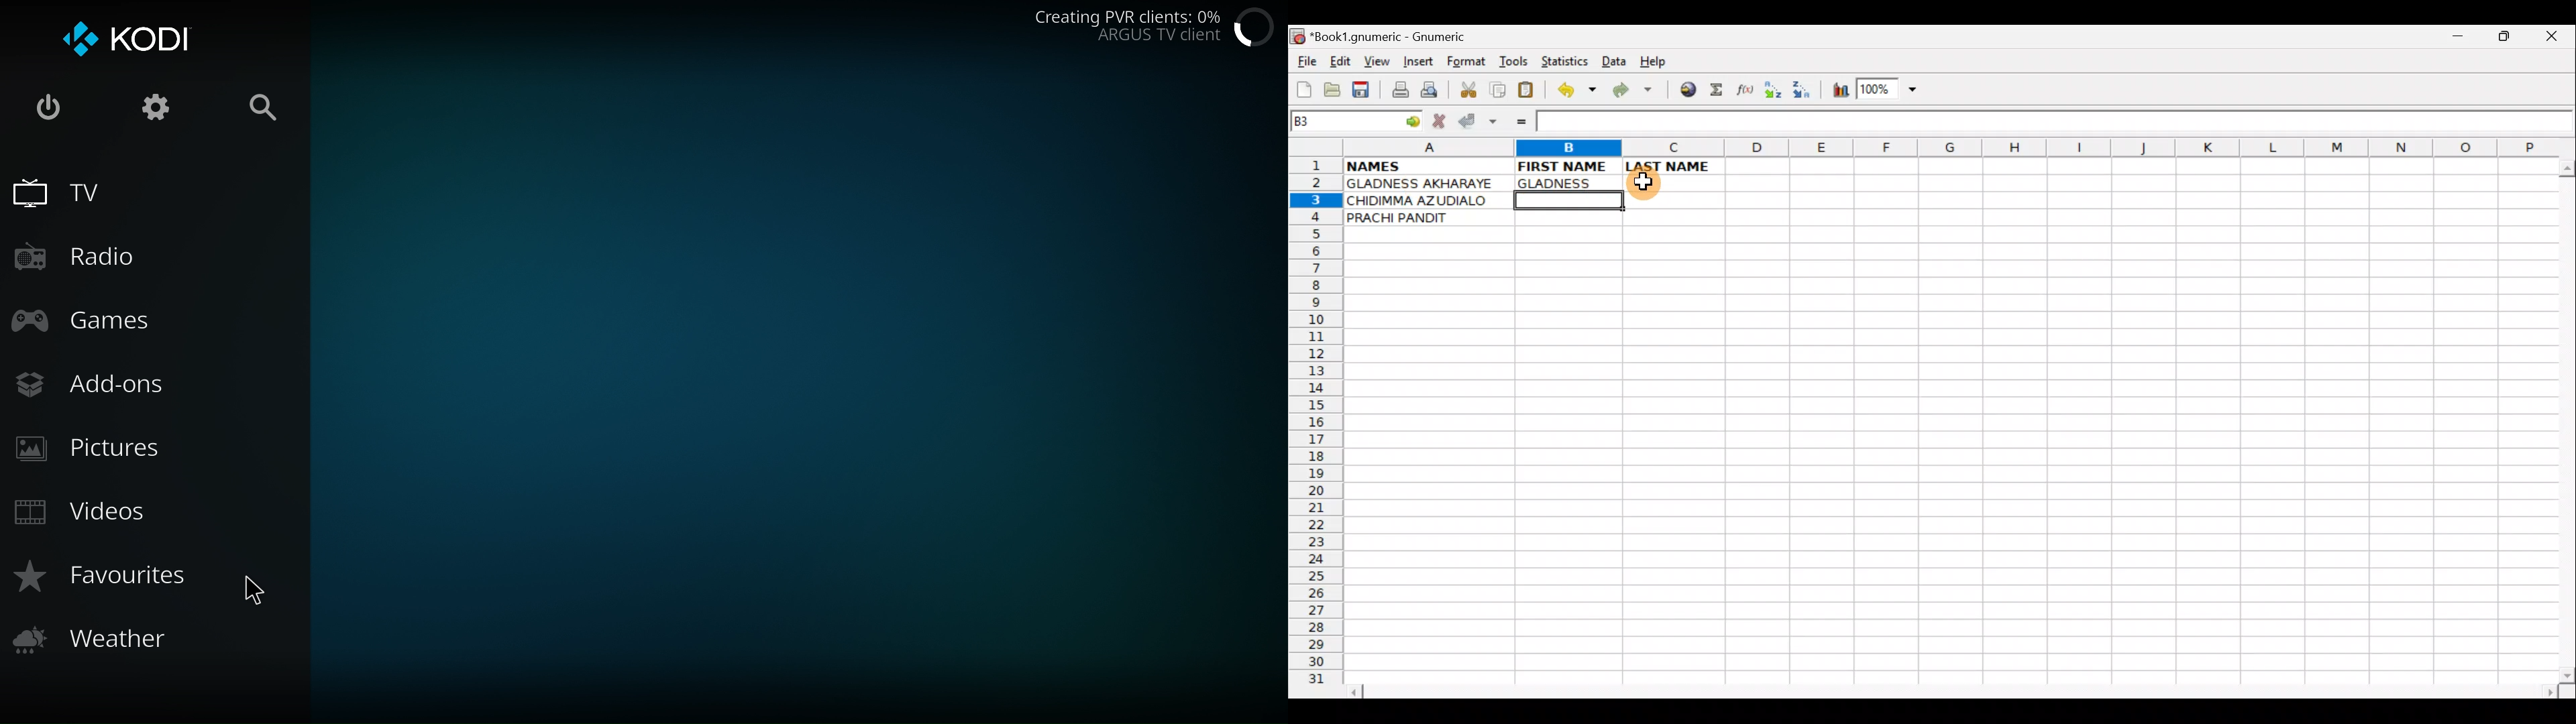  I want to click on NAMES, so click(1417, 165).